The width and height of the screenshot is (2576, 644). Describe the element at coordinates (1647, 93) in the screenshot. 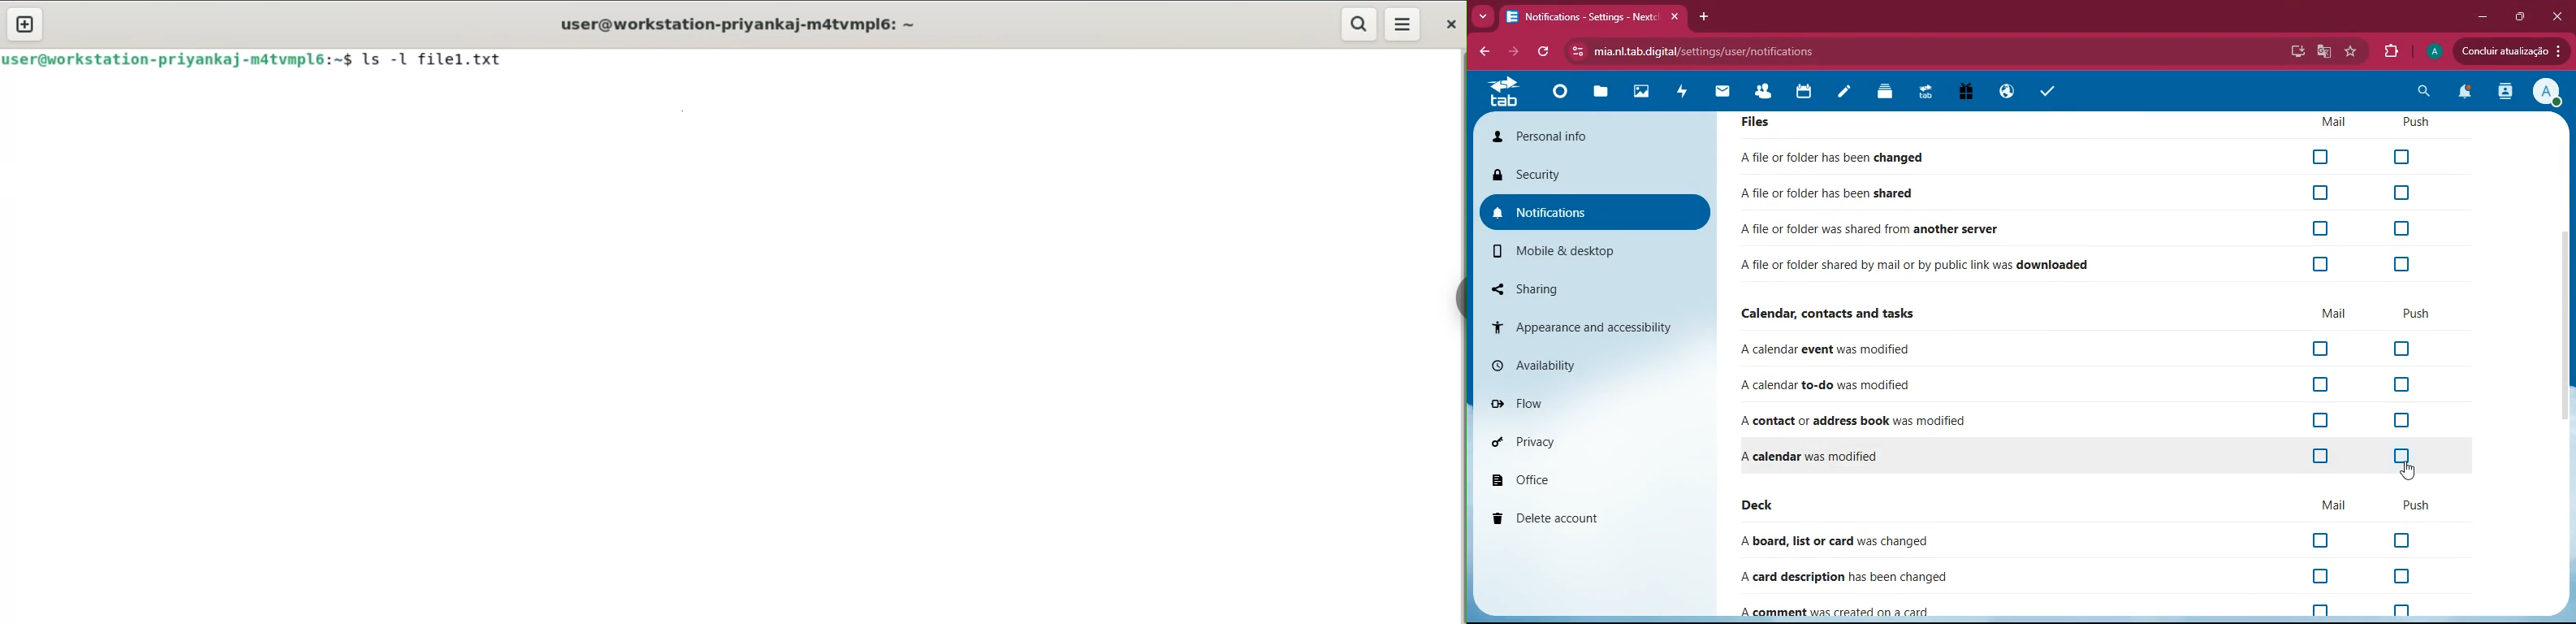

I see `images` at that location.